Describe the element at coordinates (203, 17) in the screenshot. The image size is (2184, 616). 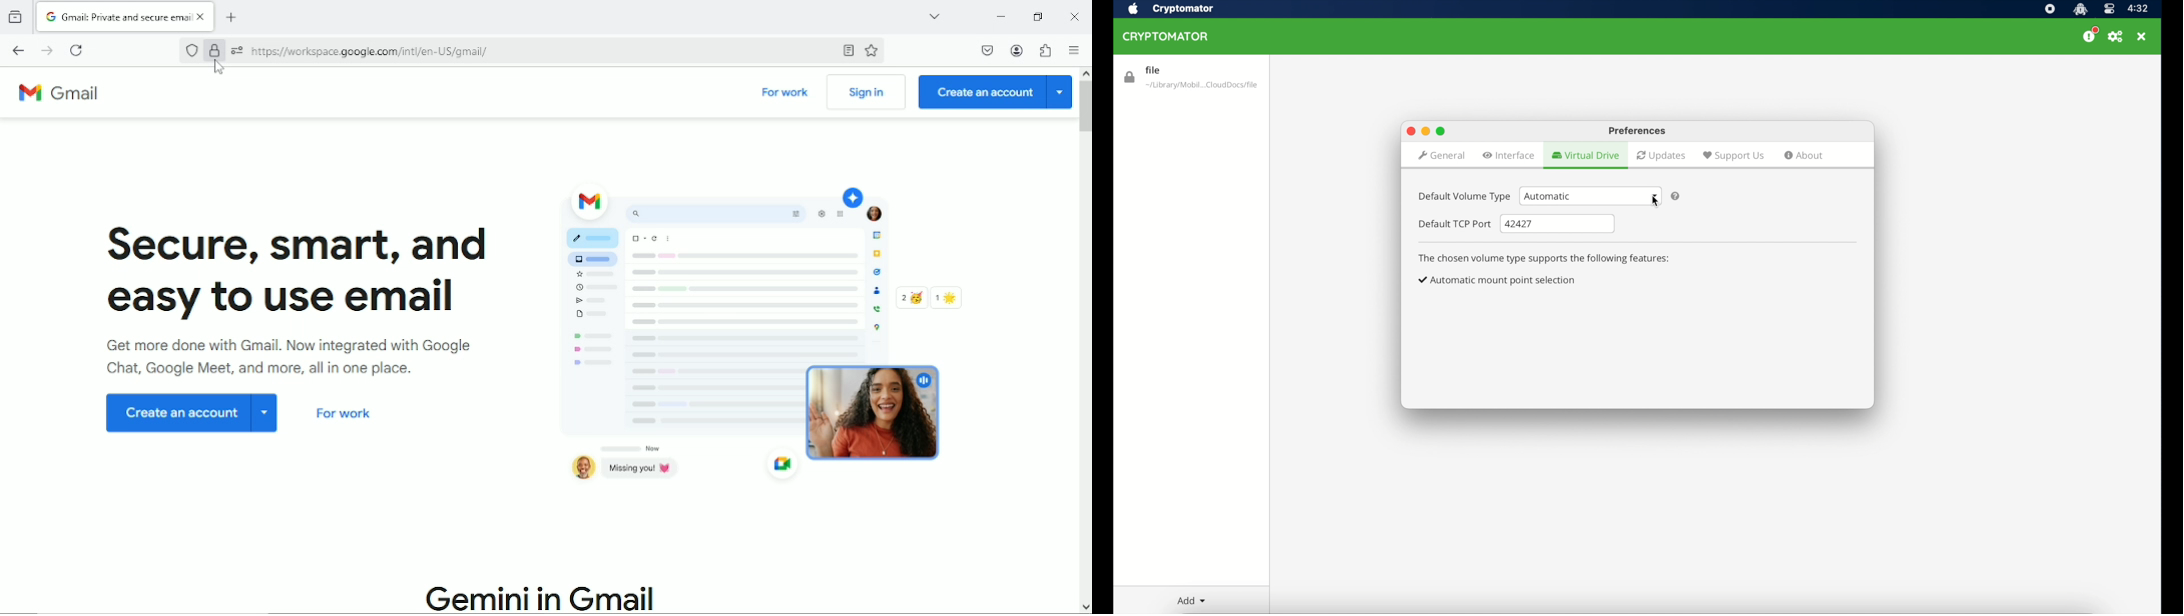
I see `close currrent tab` at that location.